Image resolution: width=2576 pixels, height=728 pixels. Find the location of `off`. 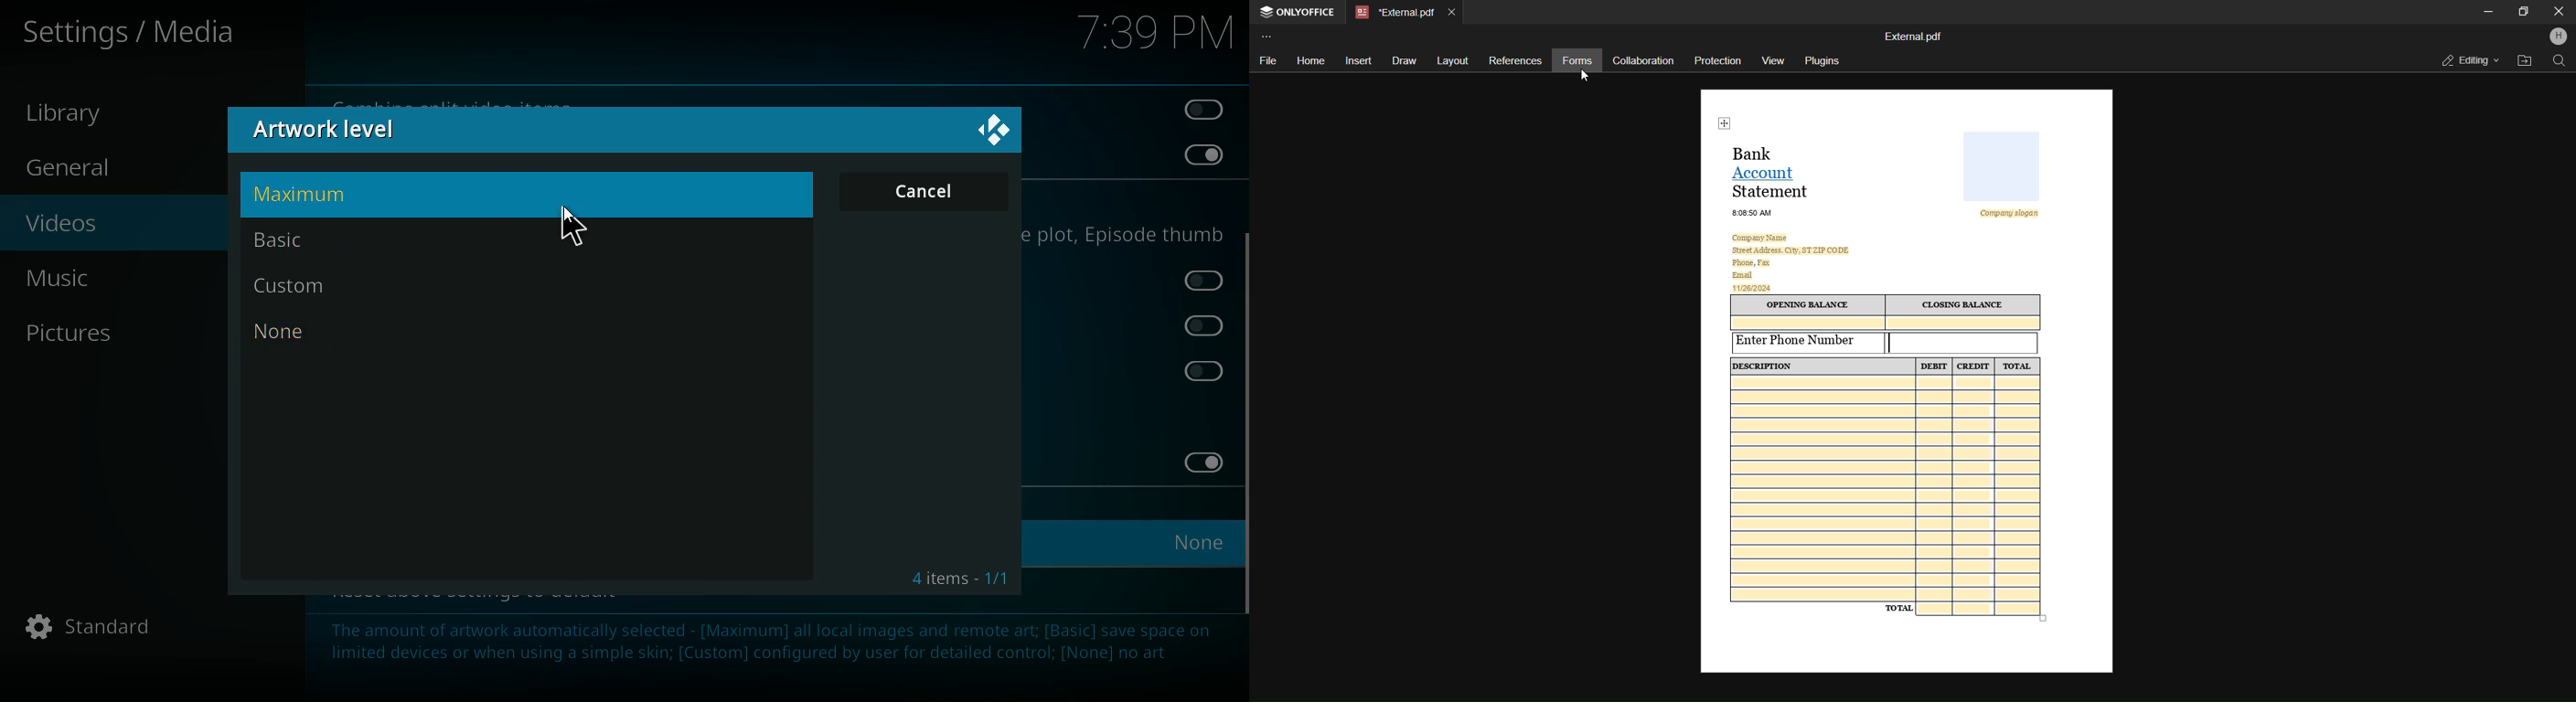

off is located at coordinates (1207, 280).